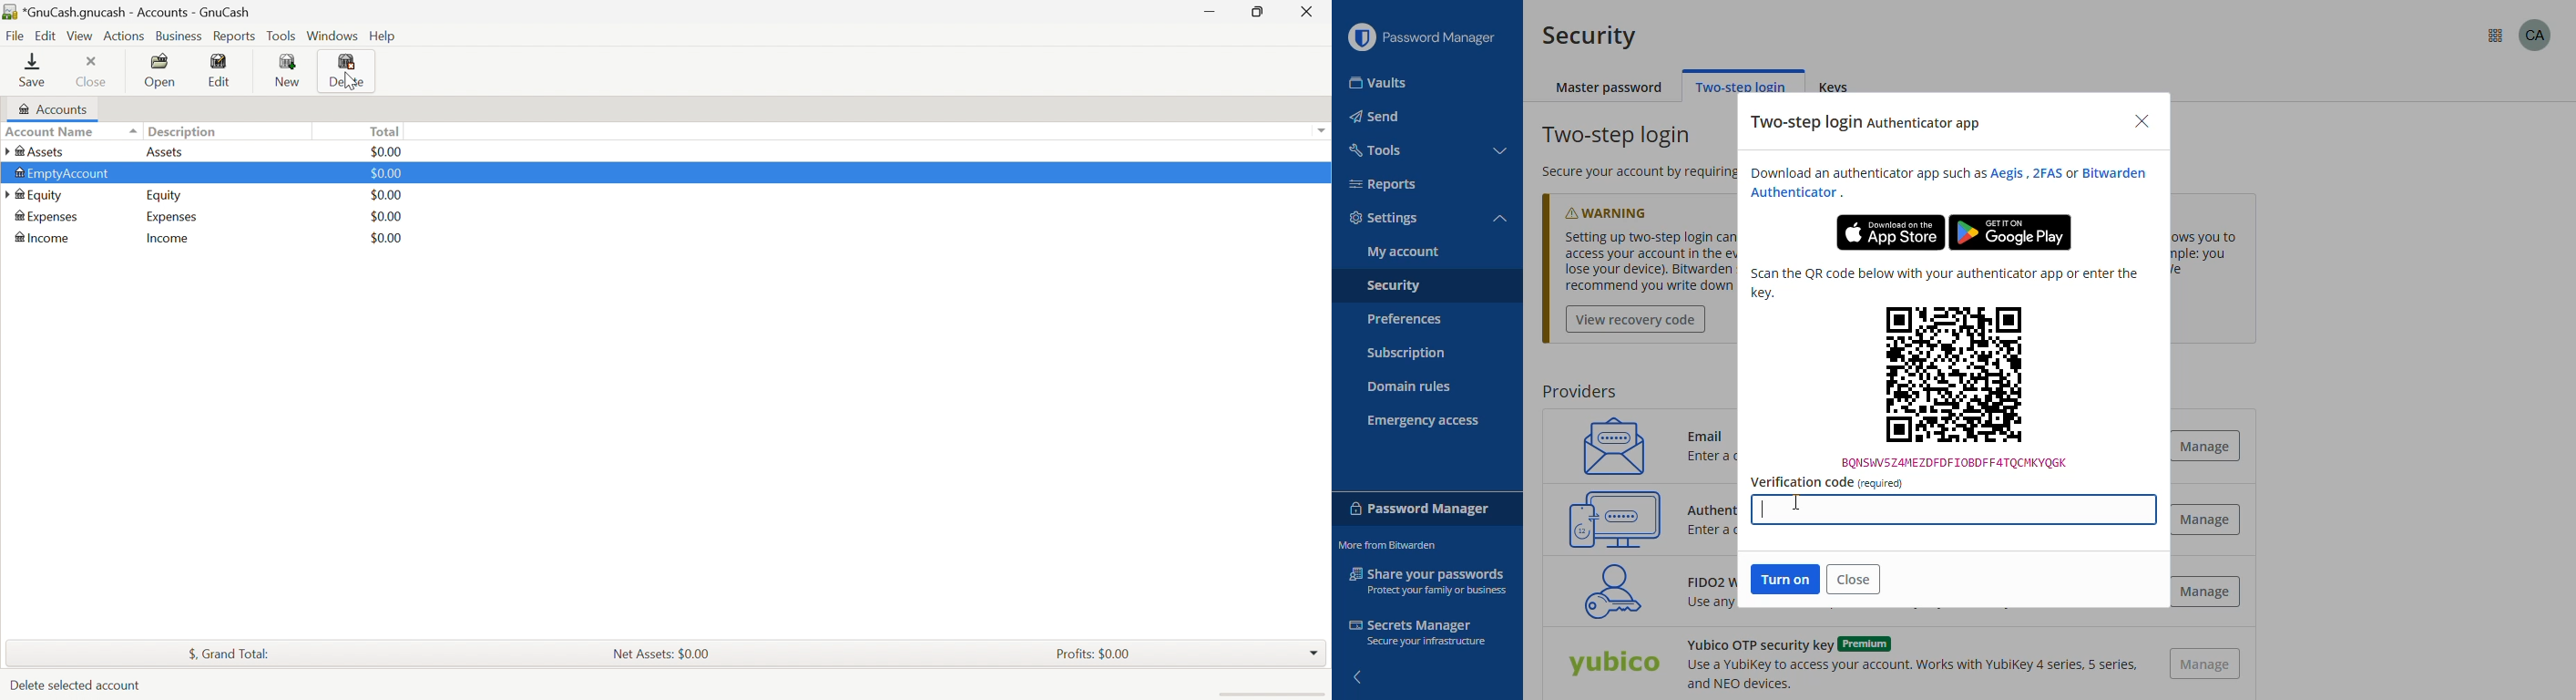 This screenshot has height=700, width=2576. I want to click on send, so click(1376, 117).